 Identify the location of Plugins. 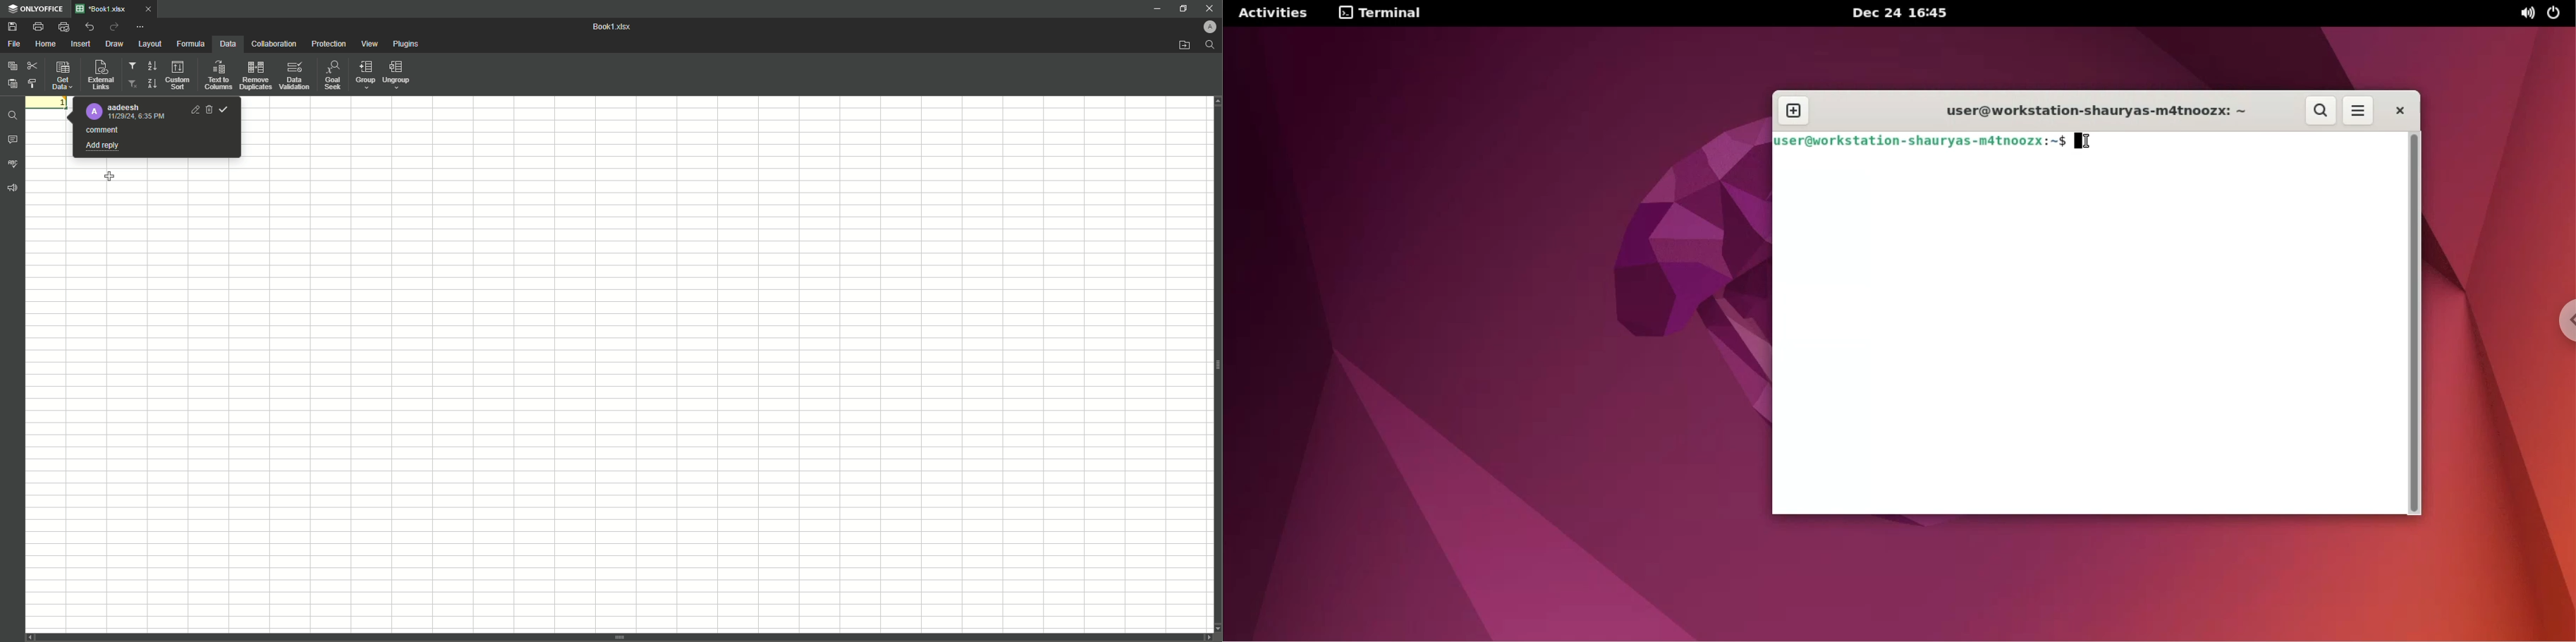
(407, 45).